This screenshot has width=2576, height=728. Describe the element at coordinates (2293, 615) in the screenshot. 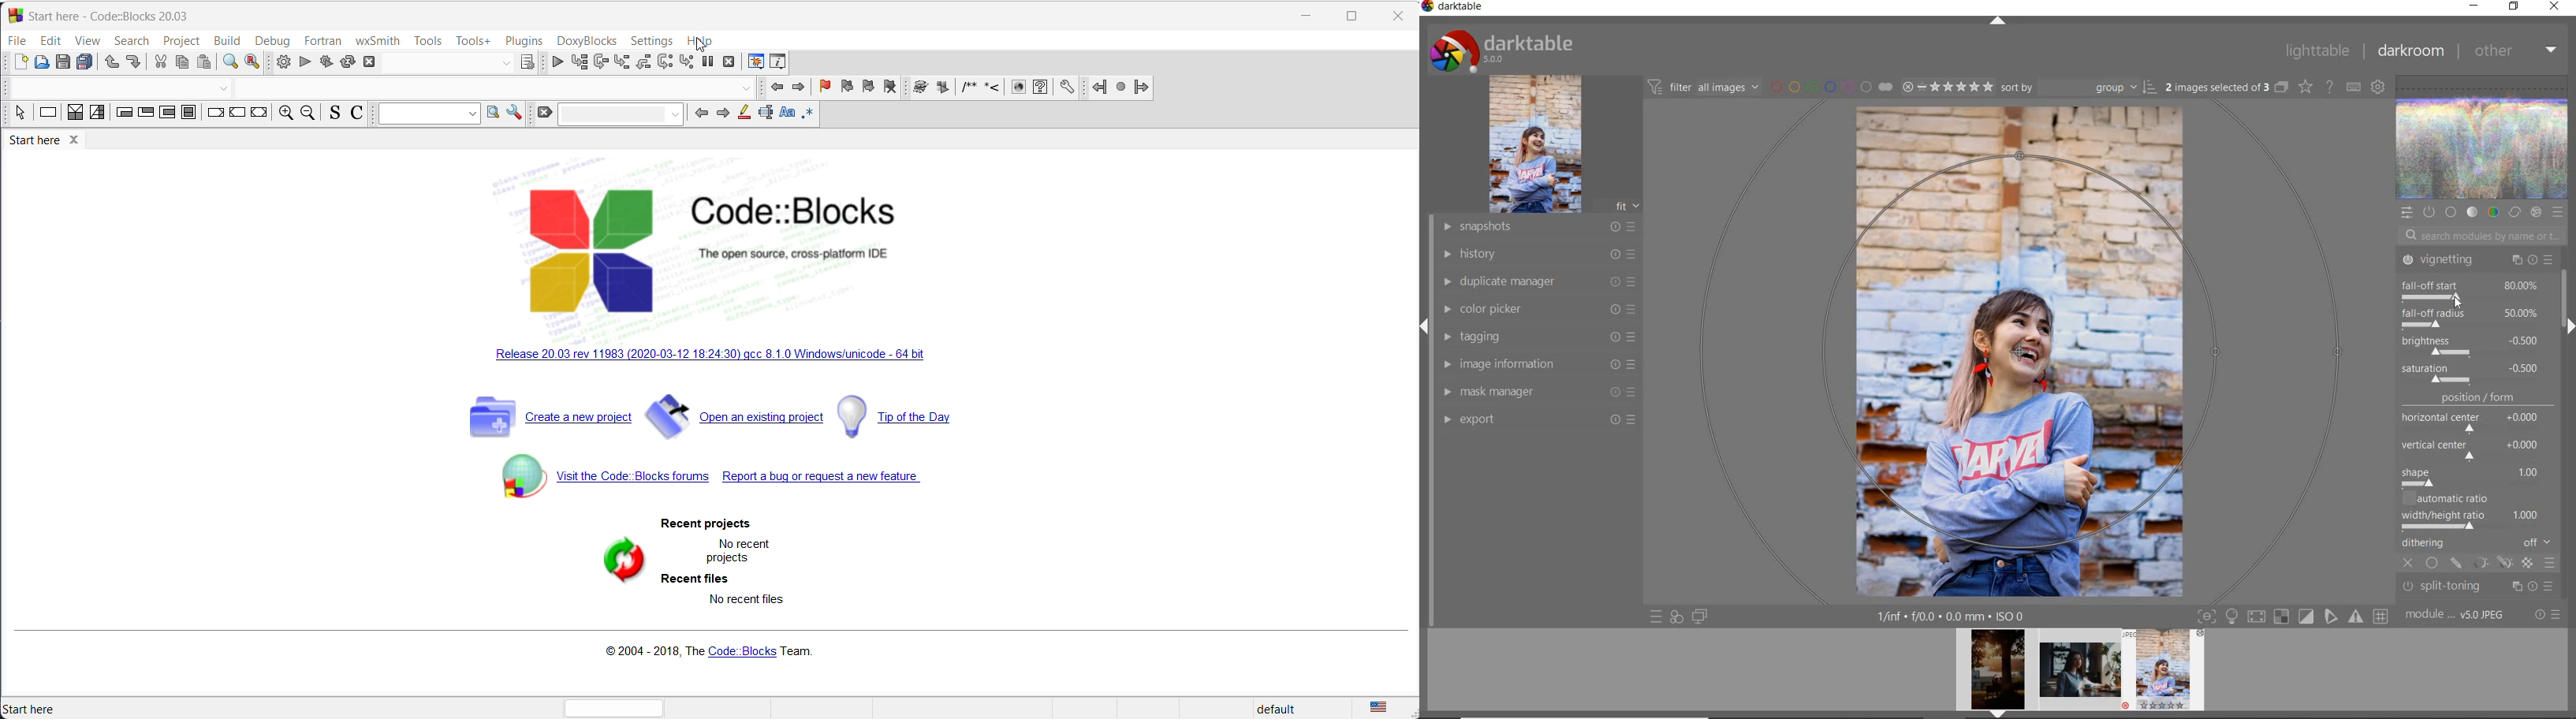

I see `toggle modes` at that location.